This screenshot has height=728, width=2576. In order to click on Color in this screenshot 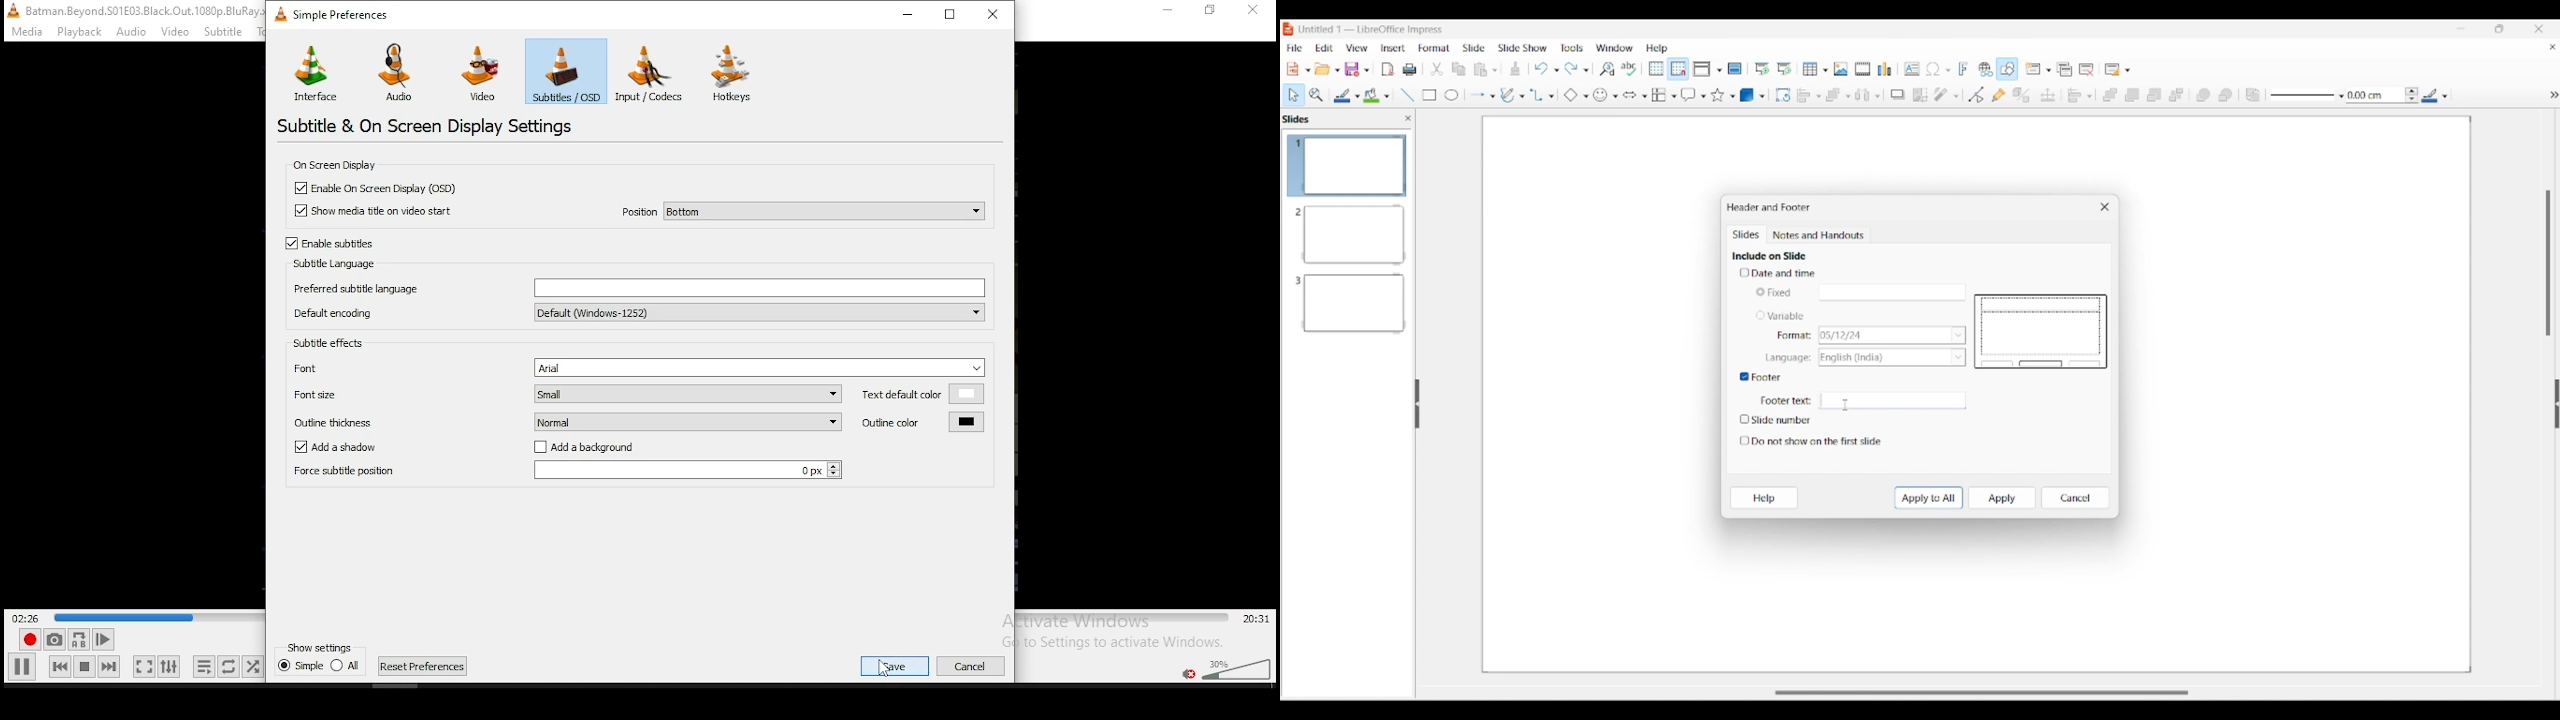, I will do `click(1375, 93)`.